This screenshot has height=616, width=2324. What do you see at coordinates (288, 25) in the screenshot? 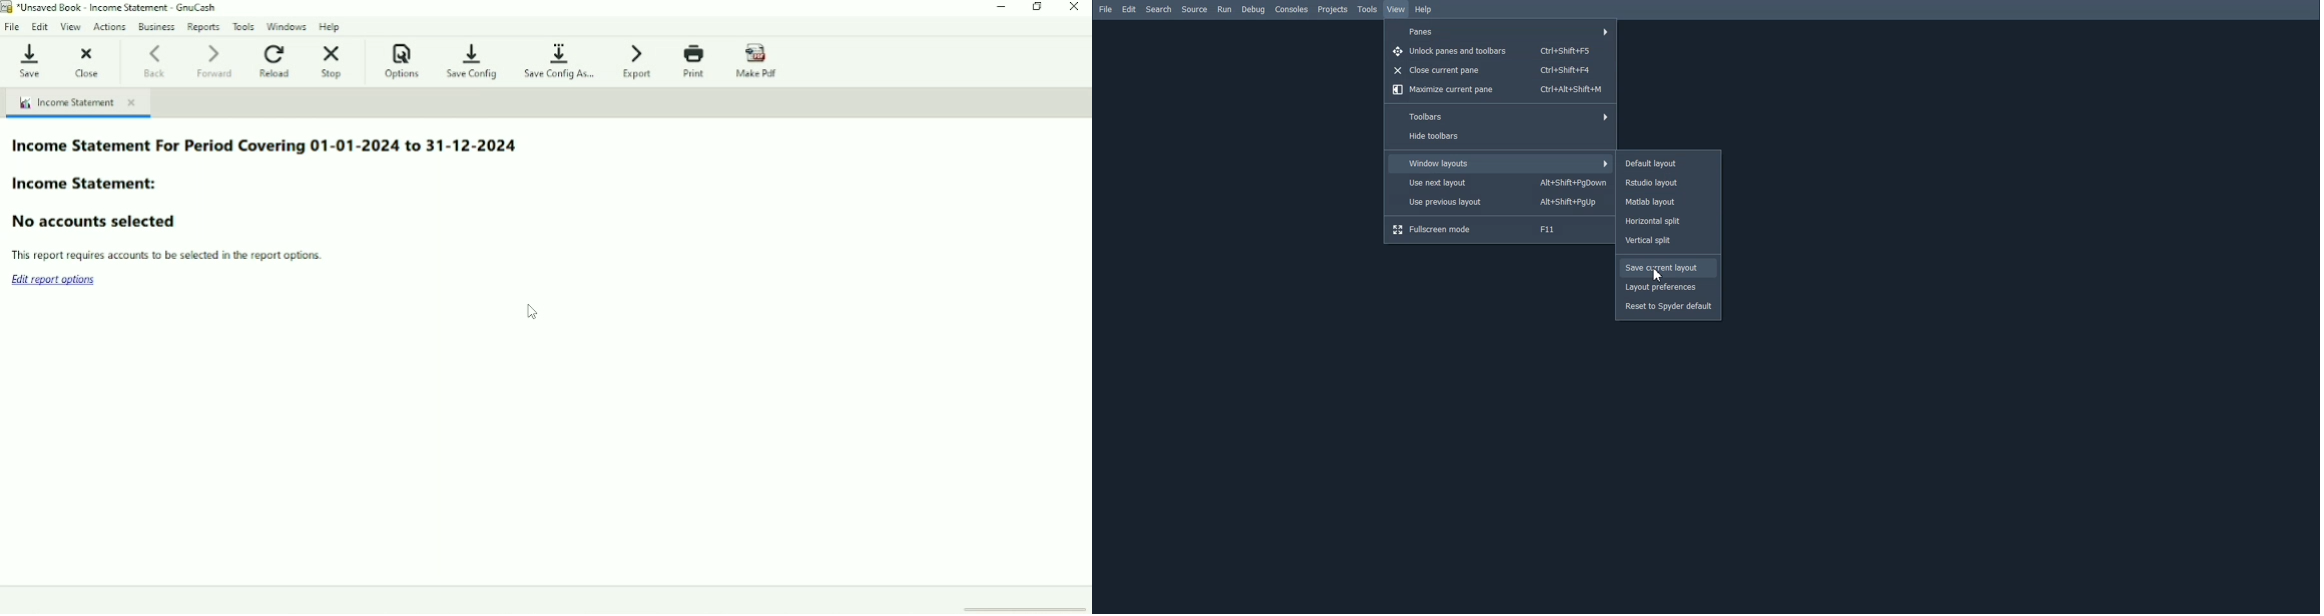
I see `Windows` at bounding box center [288, 25].